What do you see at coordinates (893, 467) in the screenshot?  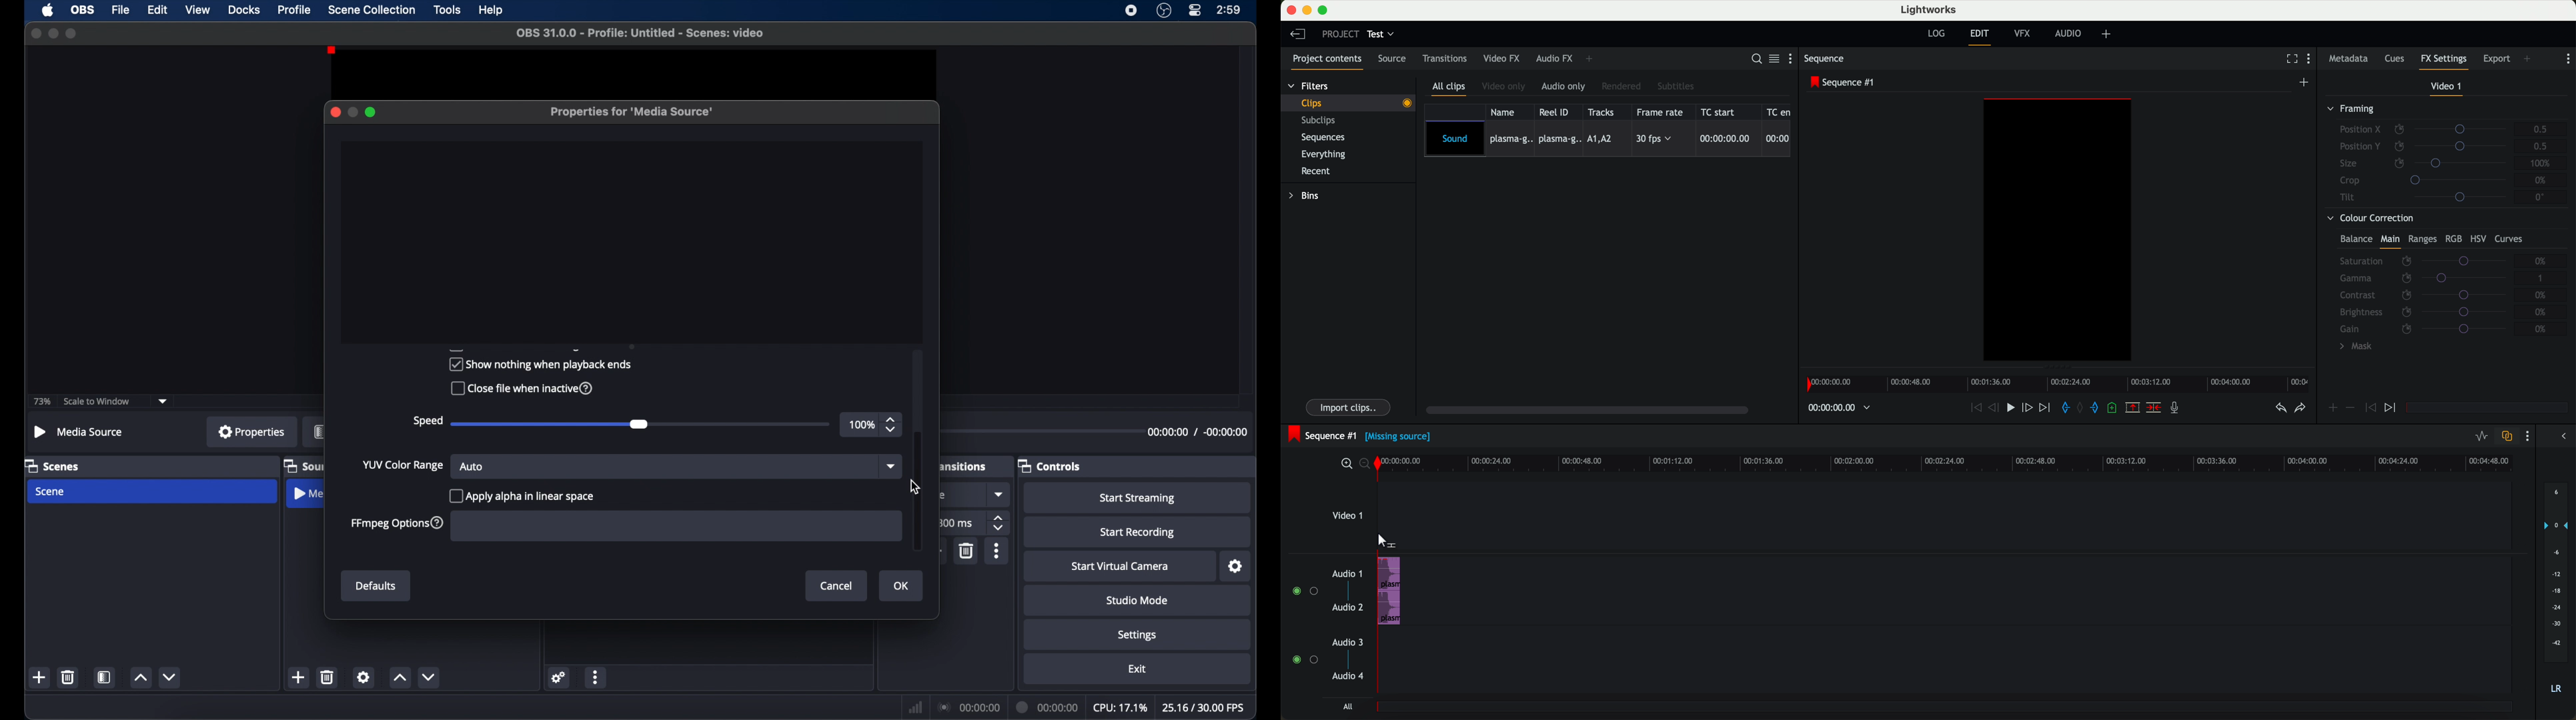 I see `dropdown` at bounding box center [893, 467].